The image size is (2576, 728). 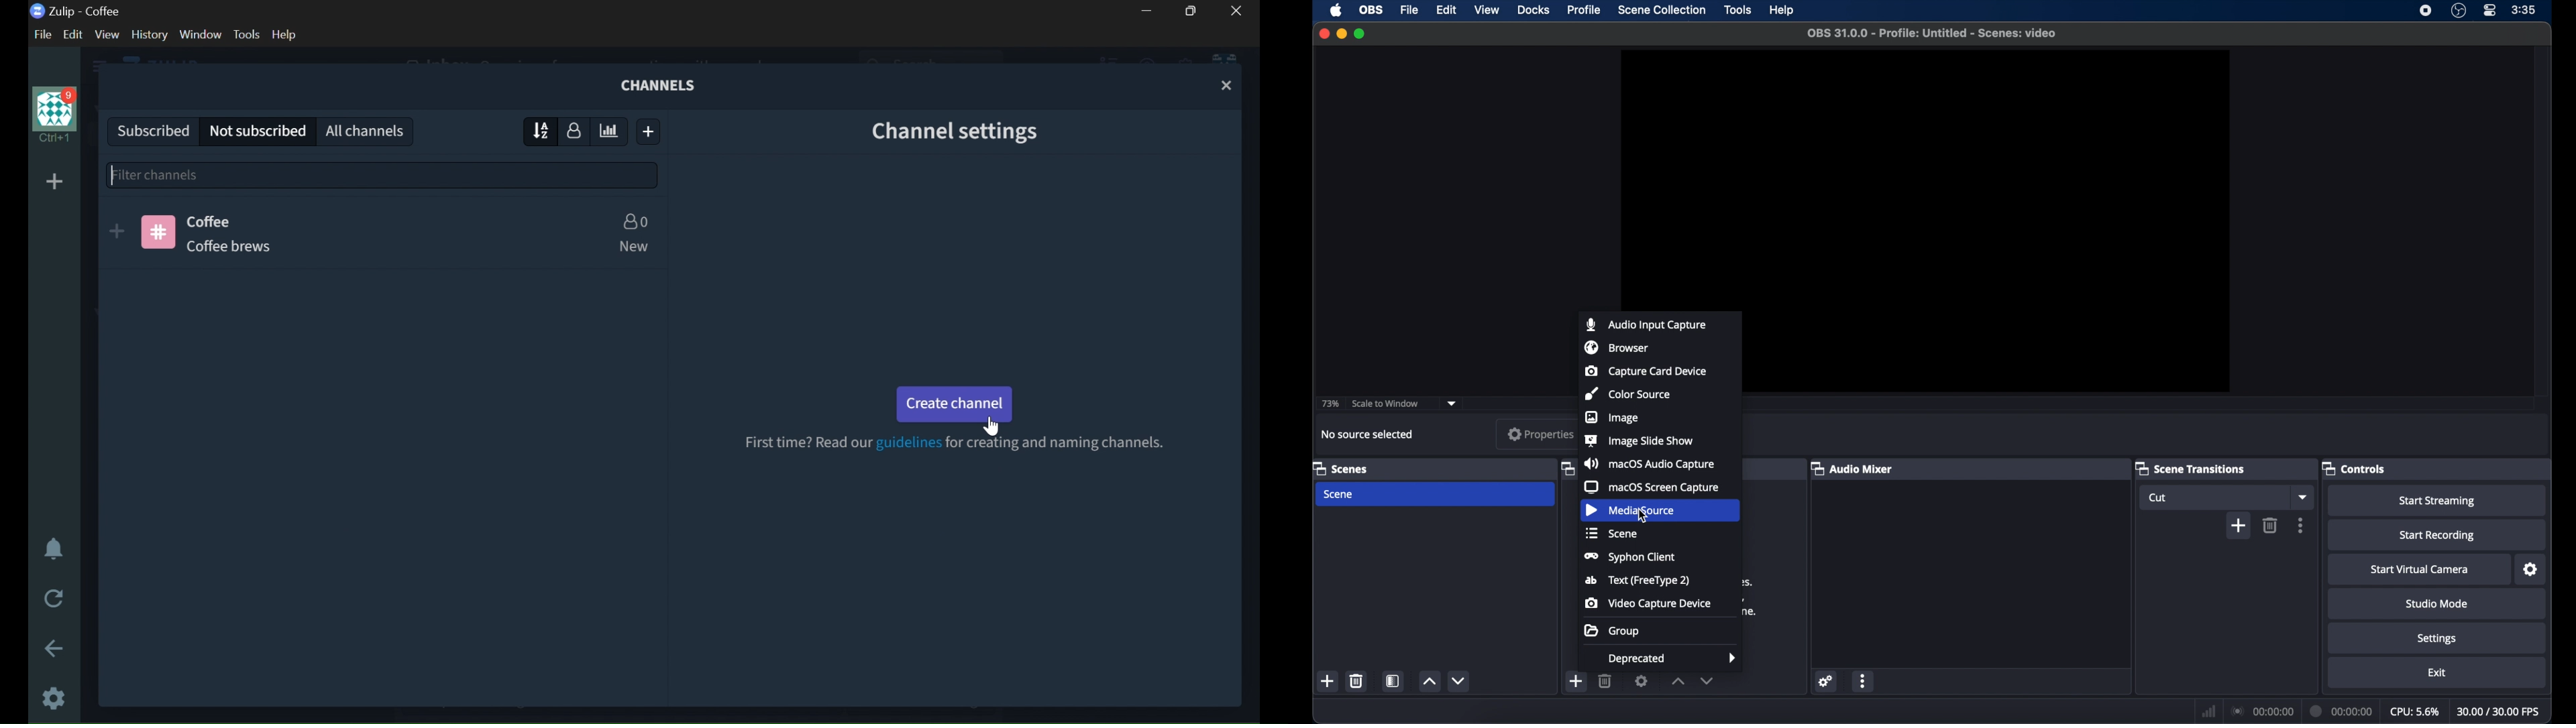 I want to click on NUMBER OF USERS, so click(x=635, y=221).